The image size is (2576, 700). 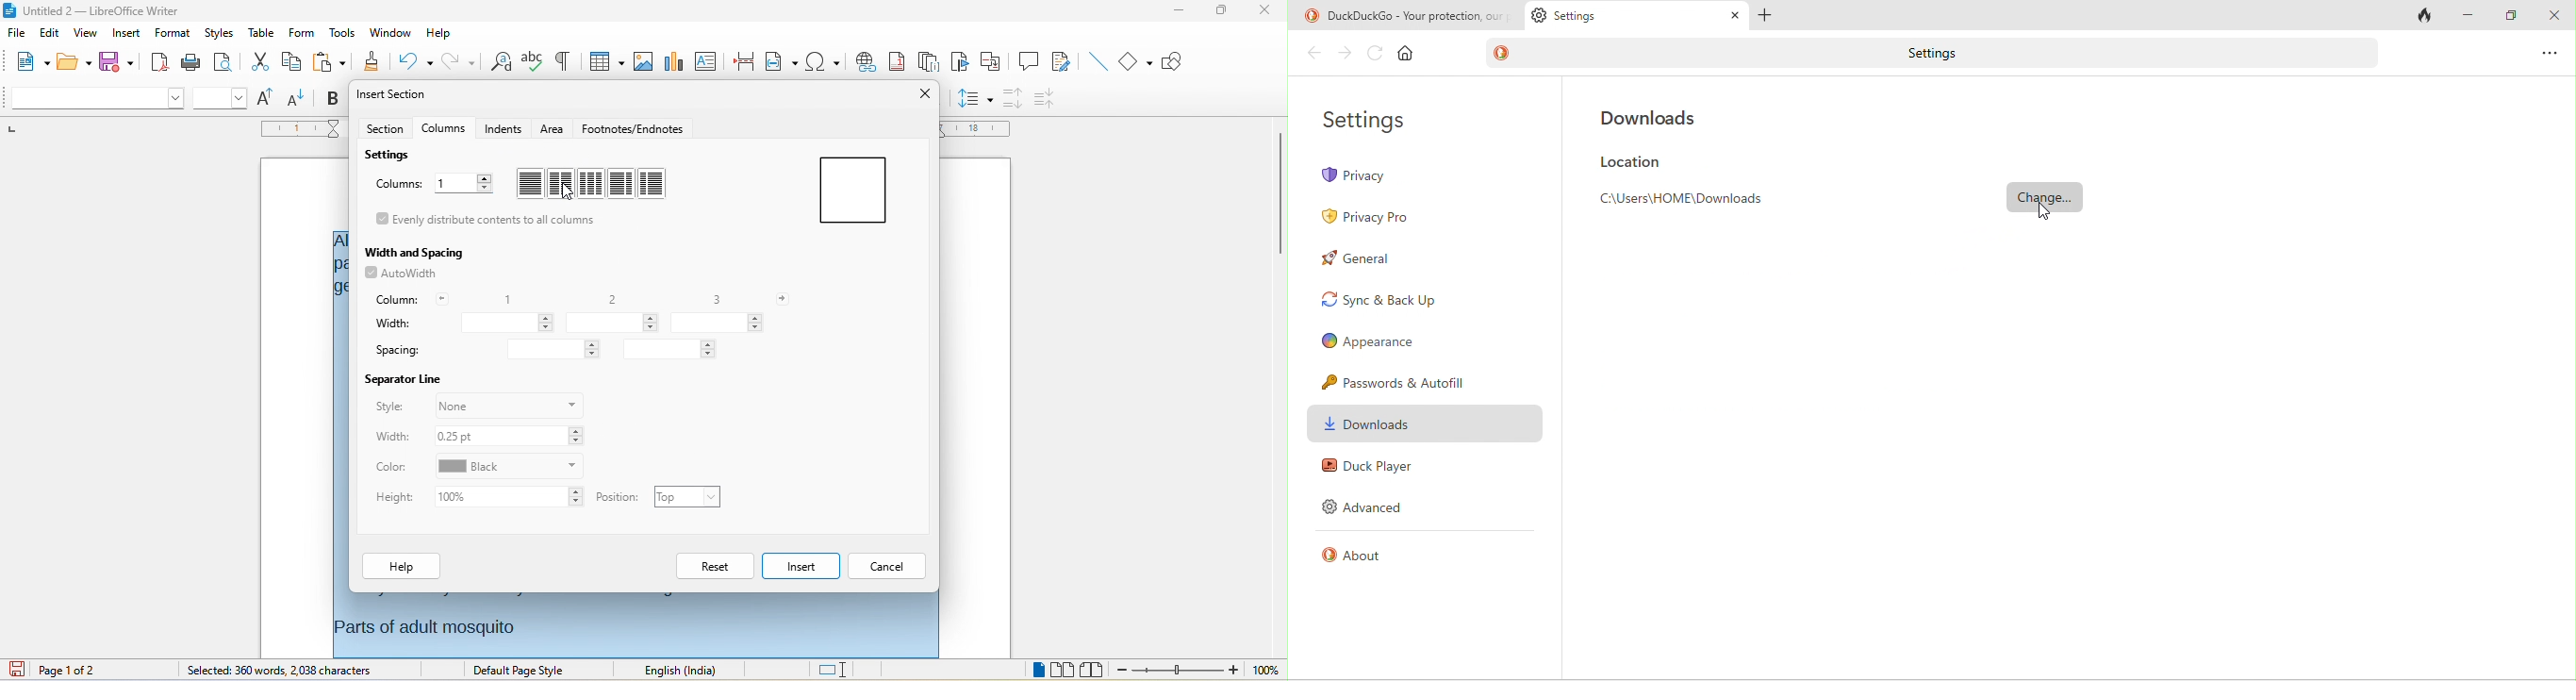 I want to click on insert line, so click(x=1100, y=61).